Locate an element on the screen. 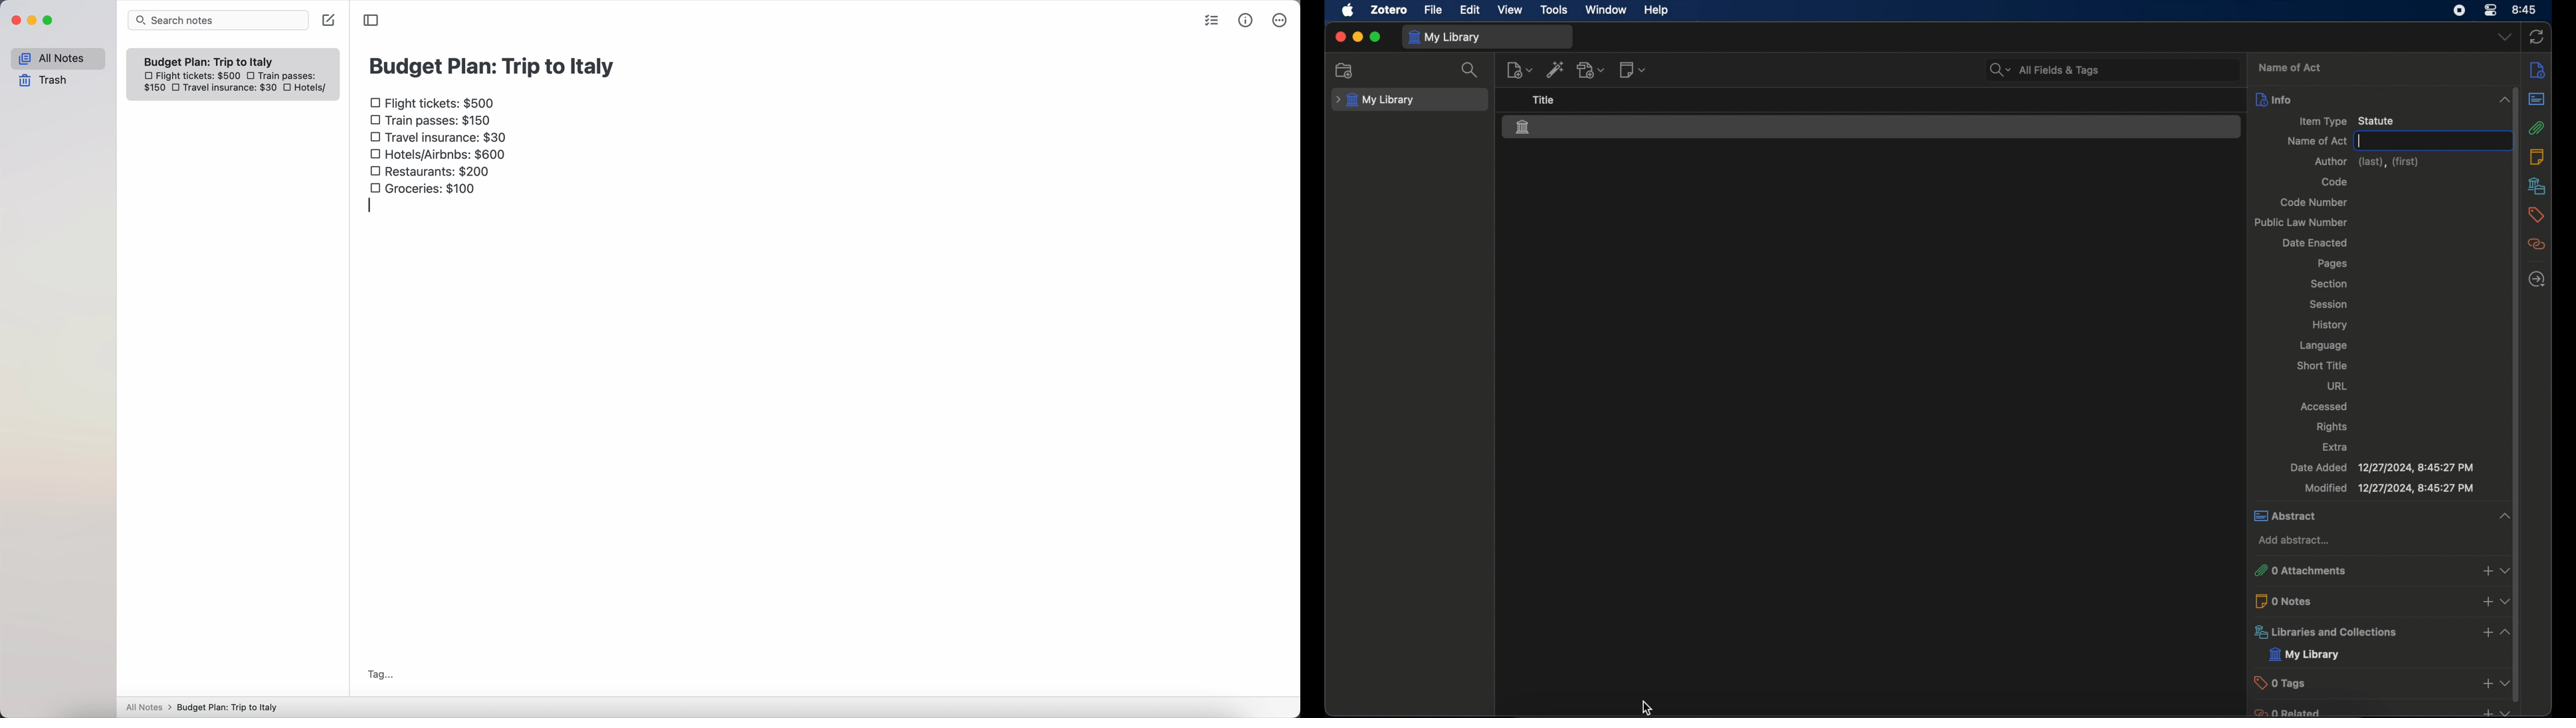  search is located at coordinates (1472, 71).